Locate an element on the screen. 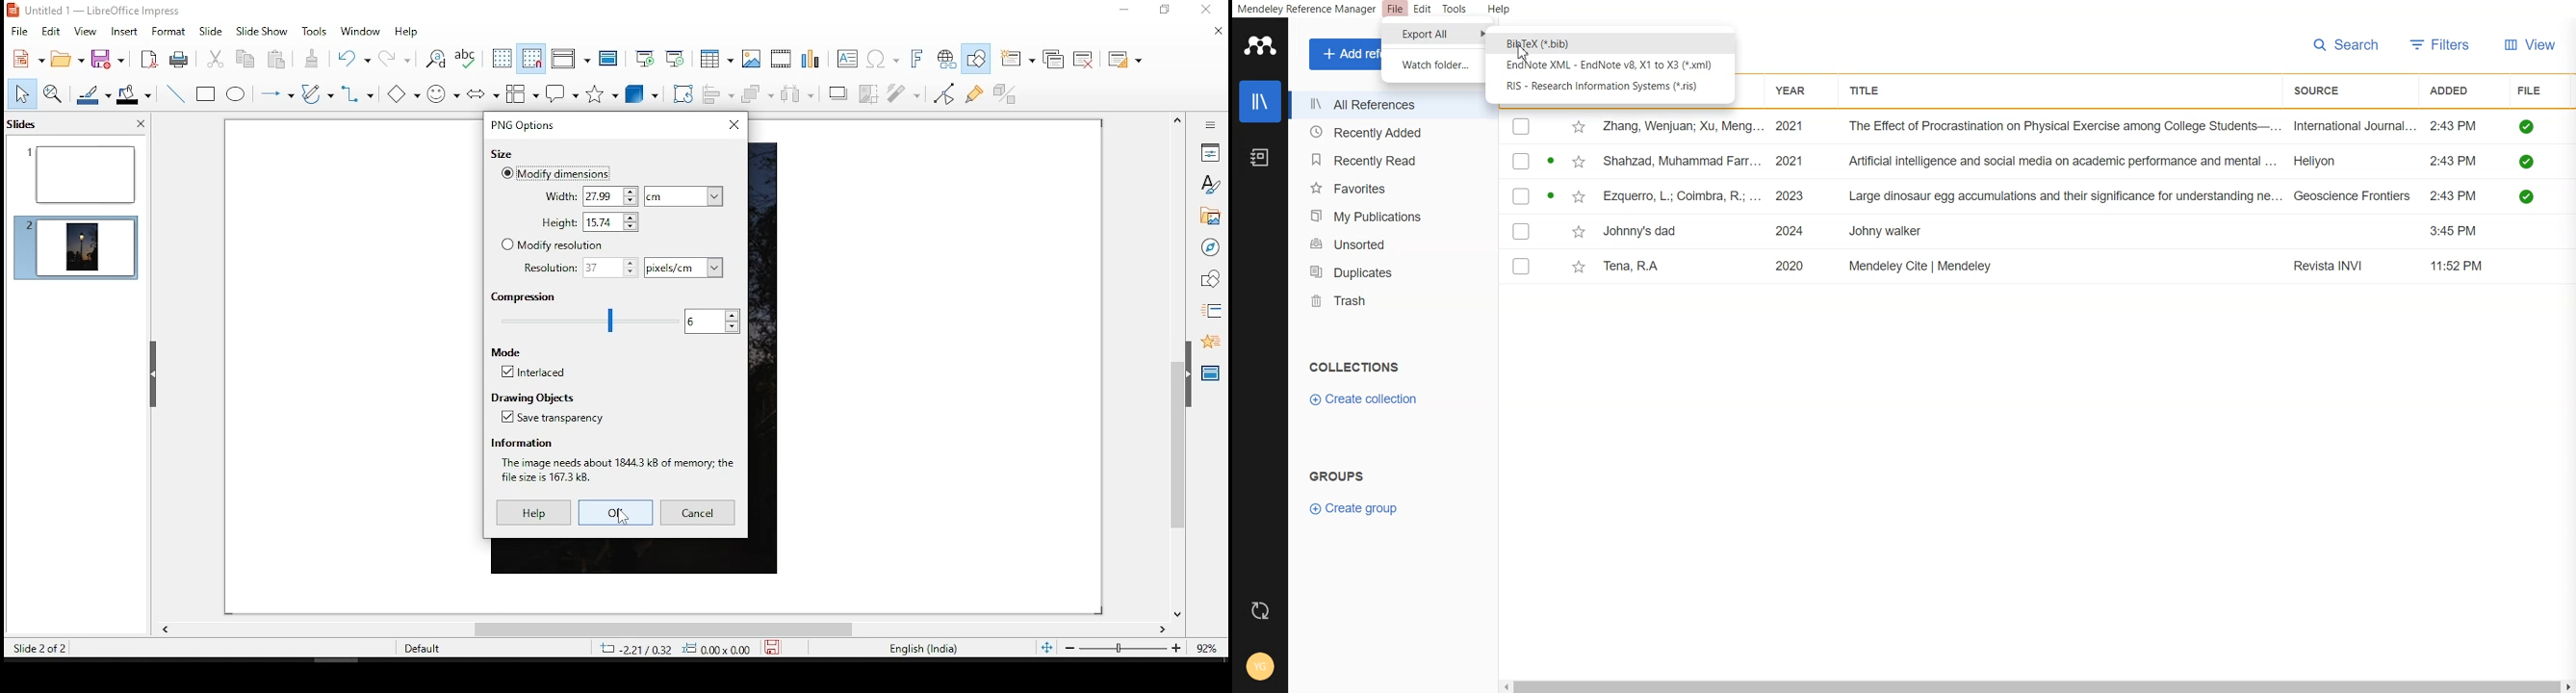 The width and height of the screenshot is (2576, 700). show gluepoint functions is located at coordinates (976, 94).